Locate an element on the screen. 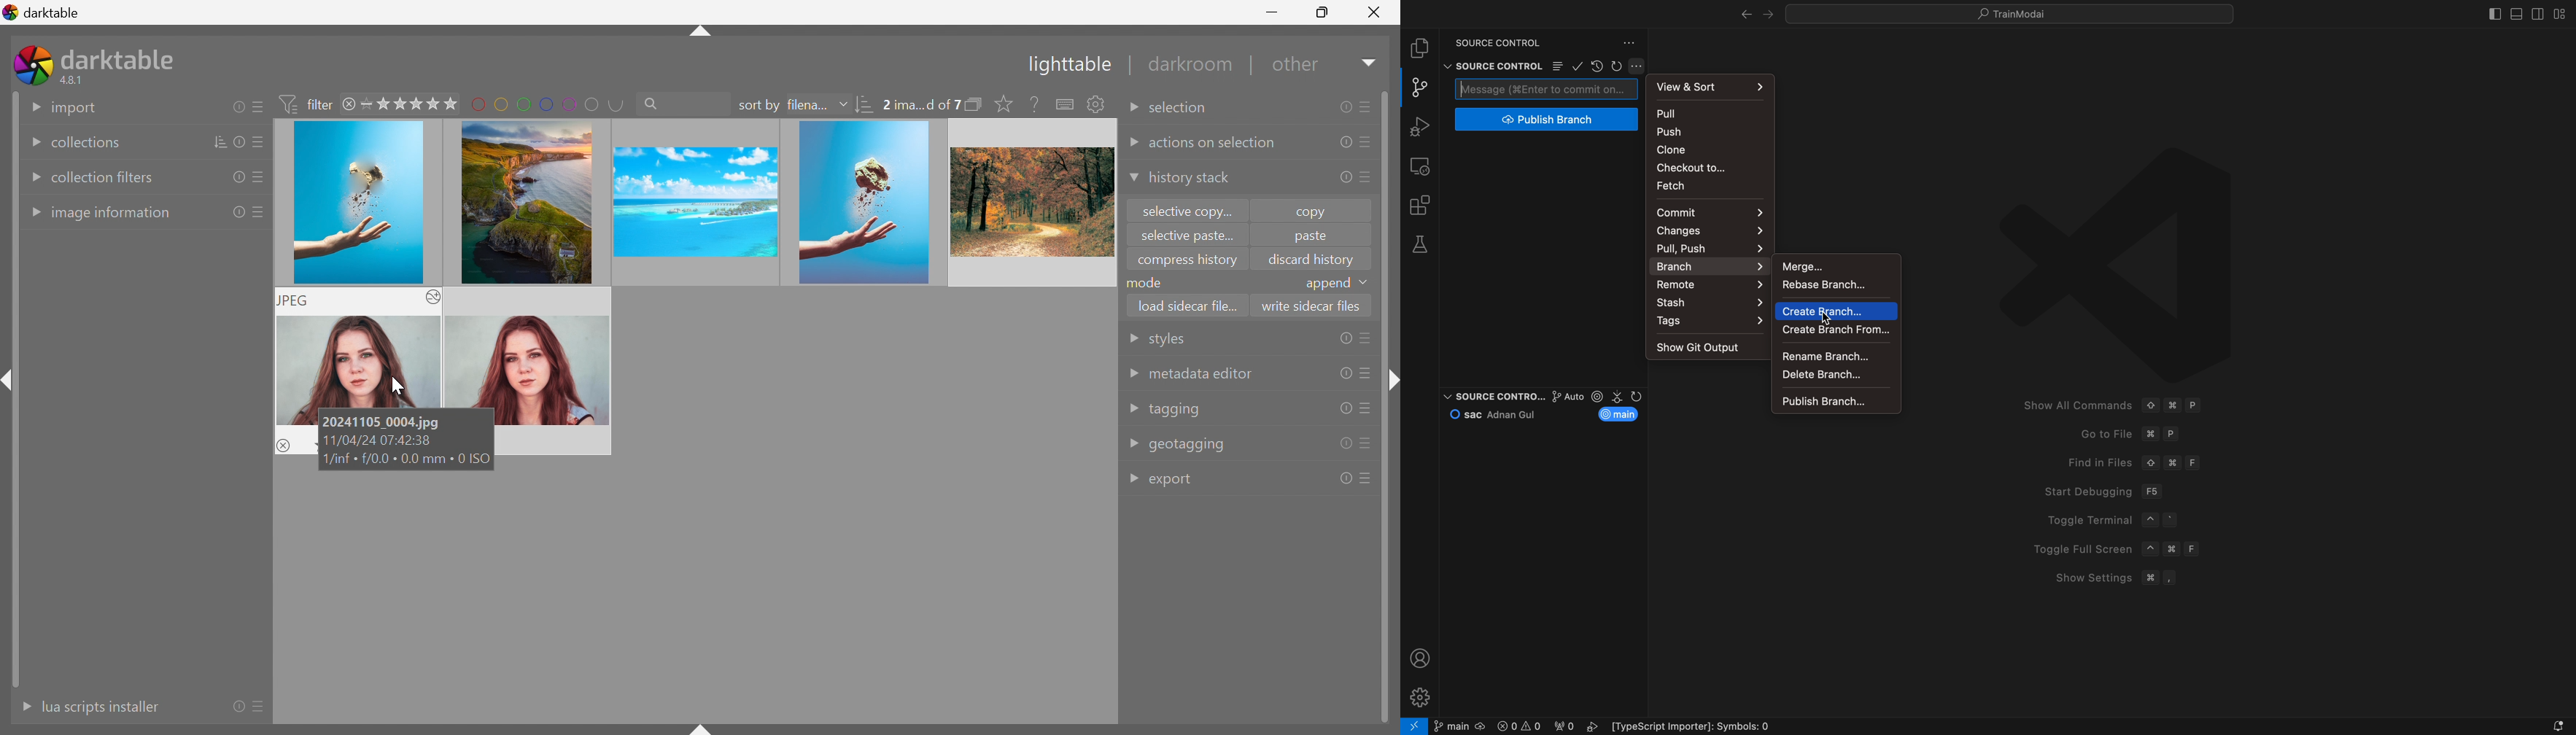 The width and height of the screenshot is (2576, 756). Cursor is located at coordinates (395, 385).